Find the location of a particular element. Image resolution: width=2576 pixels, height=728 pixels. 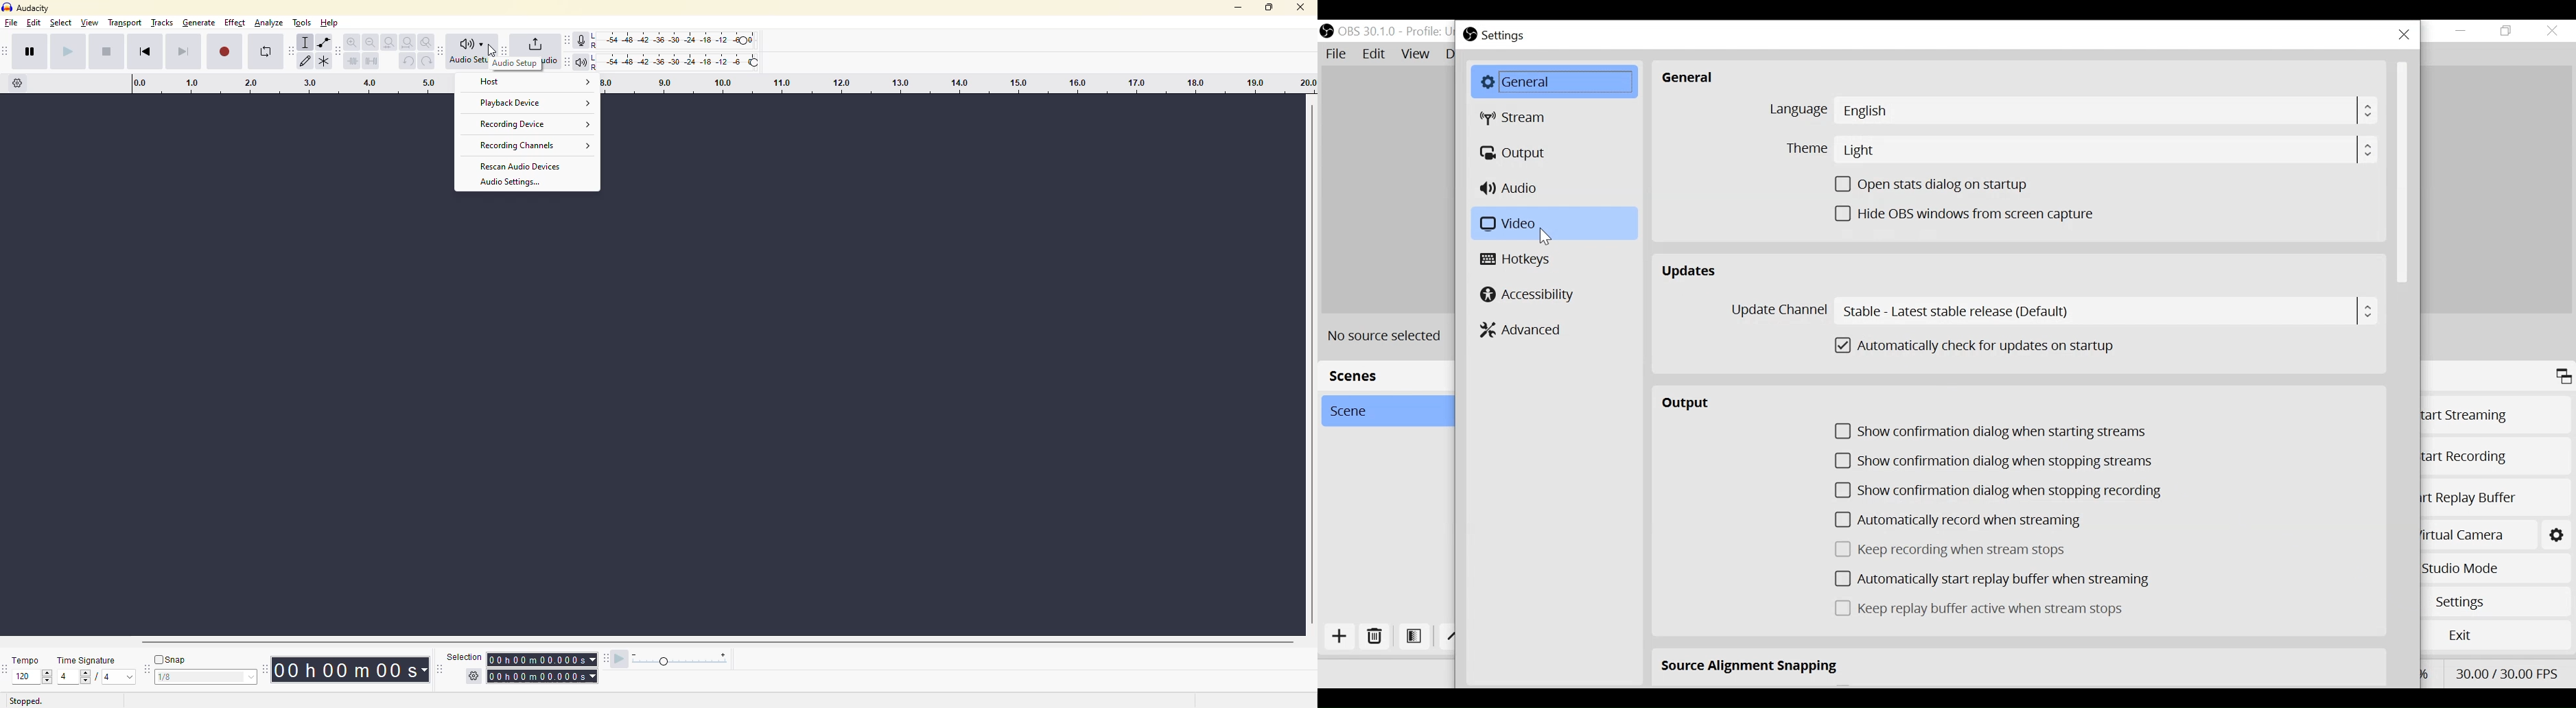

redo is located at coordinates (425, 61).